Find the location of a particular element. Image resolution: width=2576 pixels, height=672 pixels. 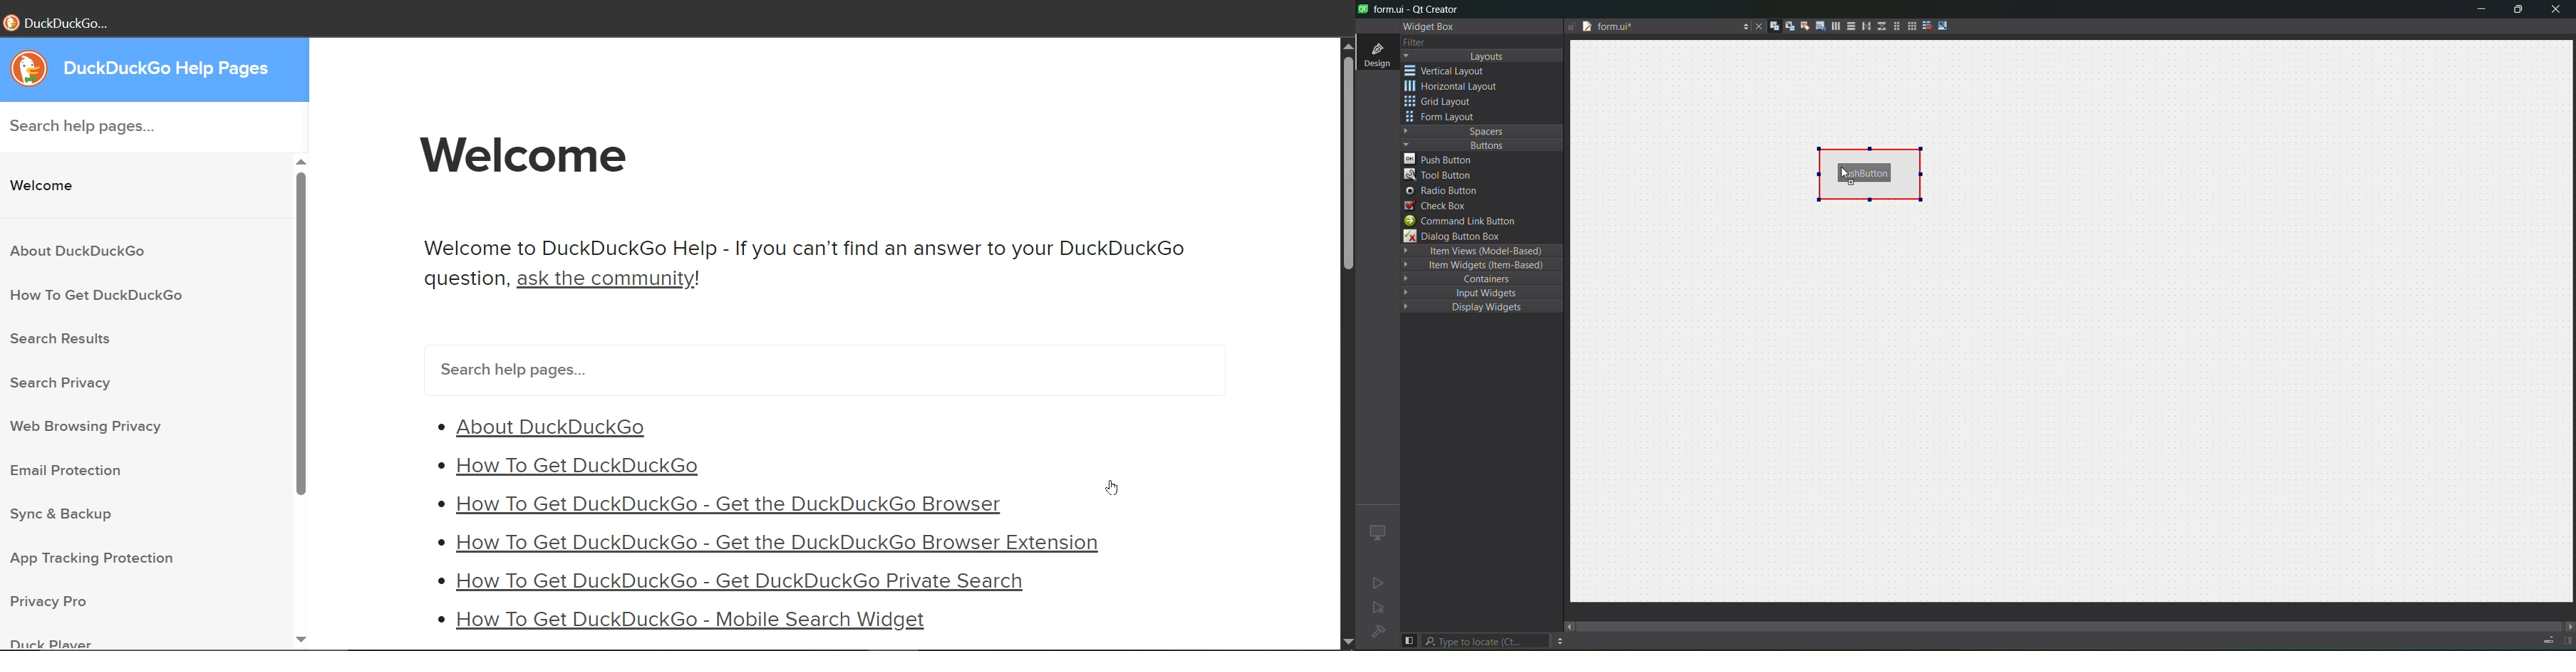

Progress details is located at coordinates (2543, 638).